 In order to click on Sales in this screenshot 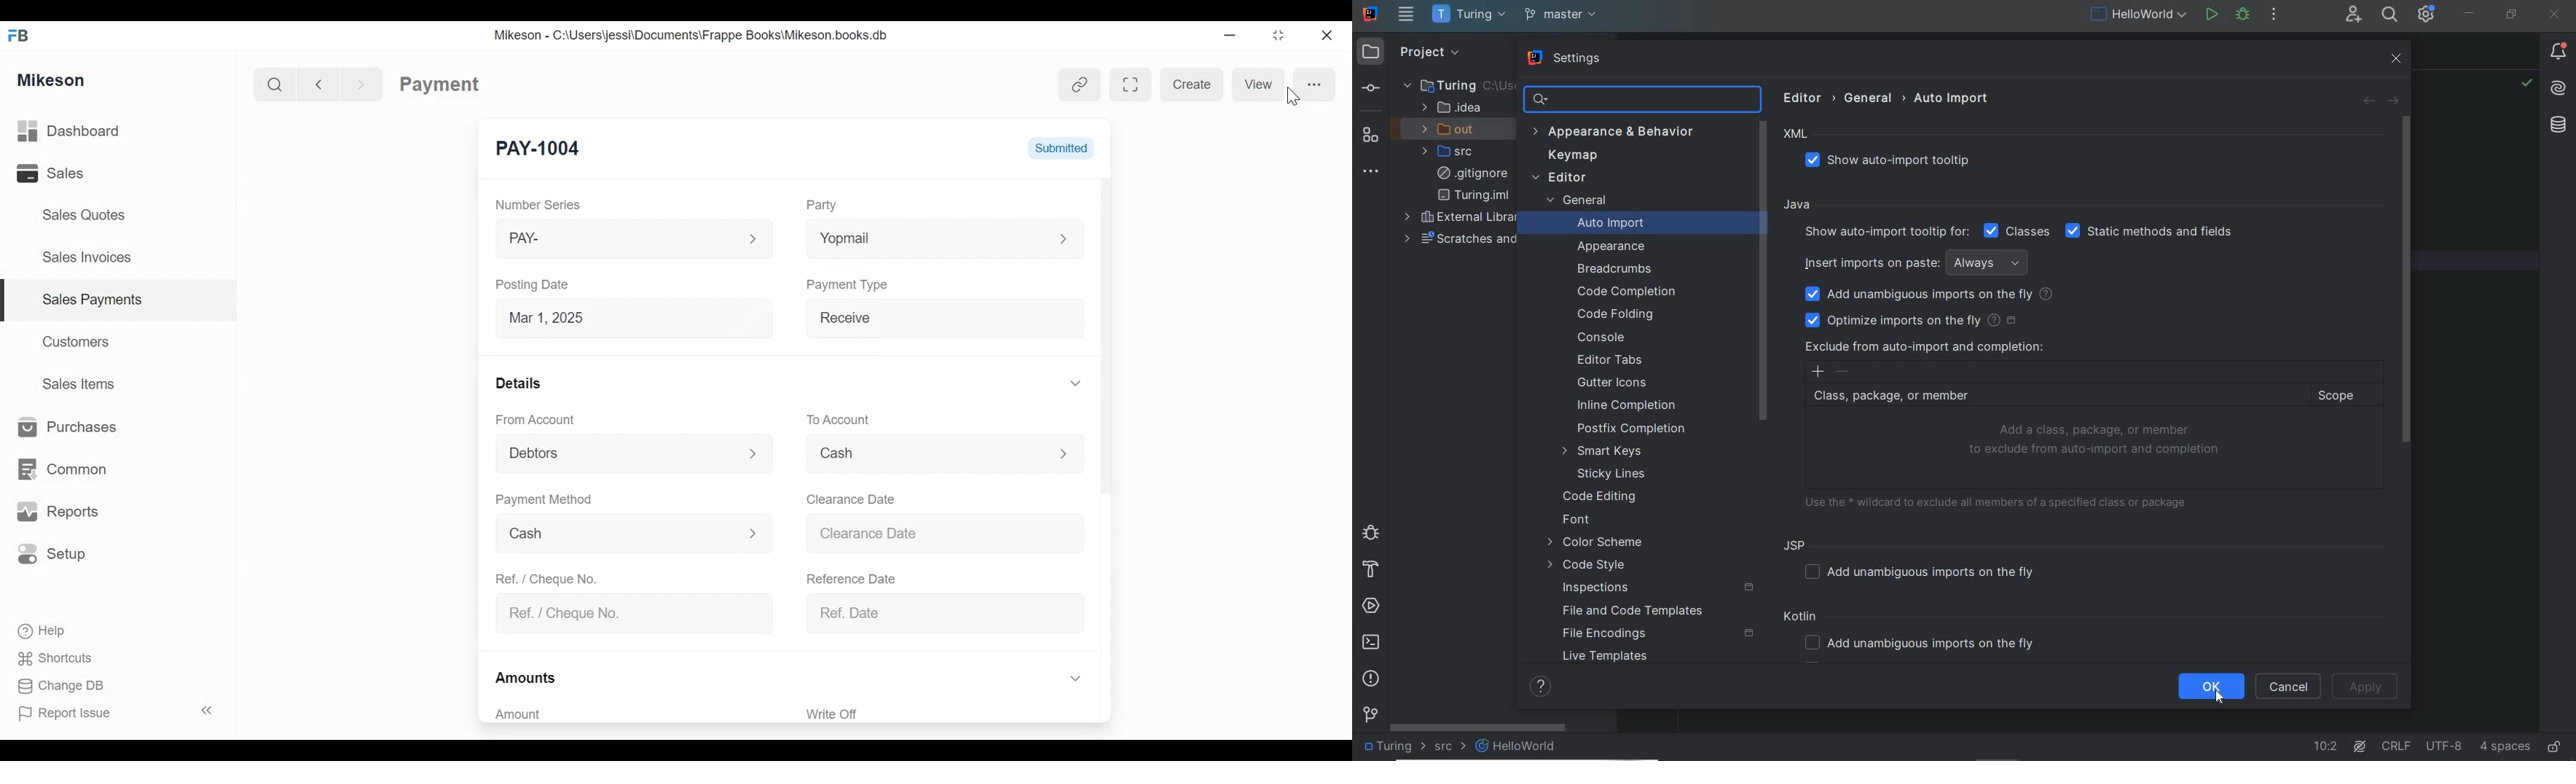, I will do `click(49, 175)`.